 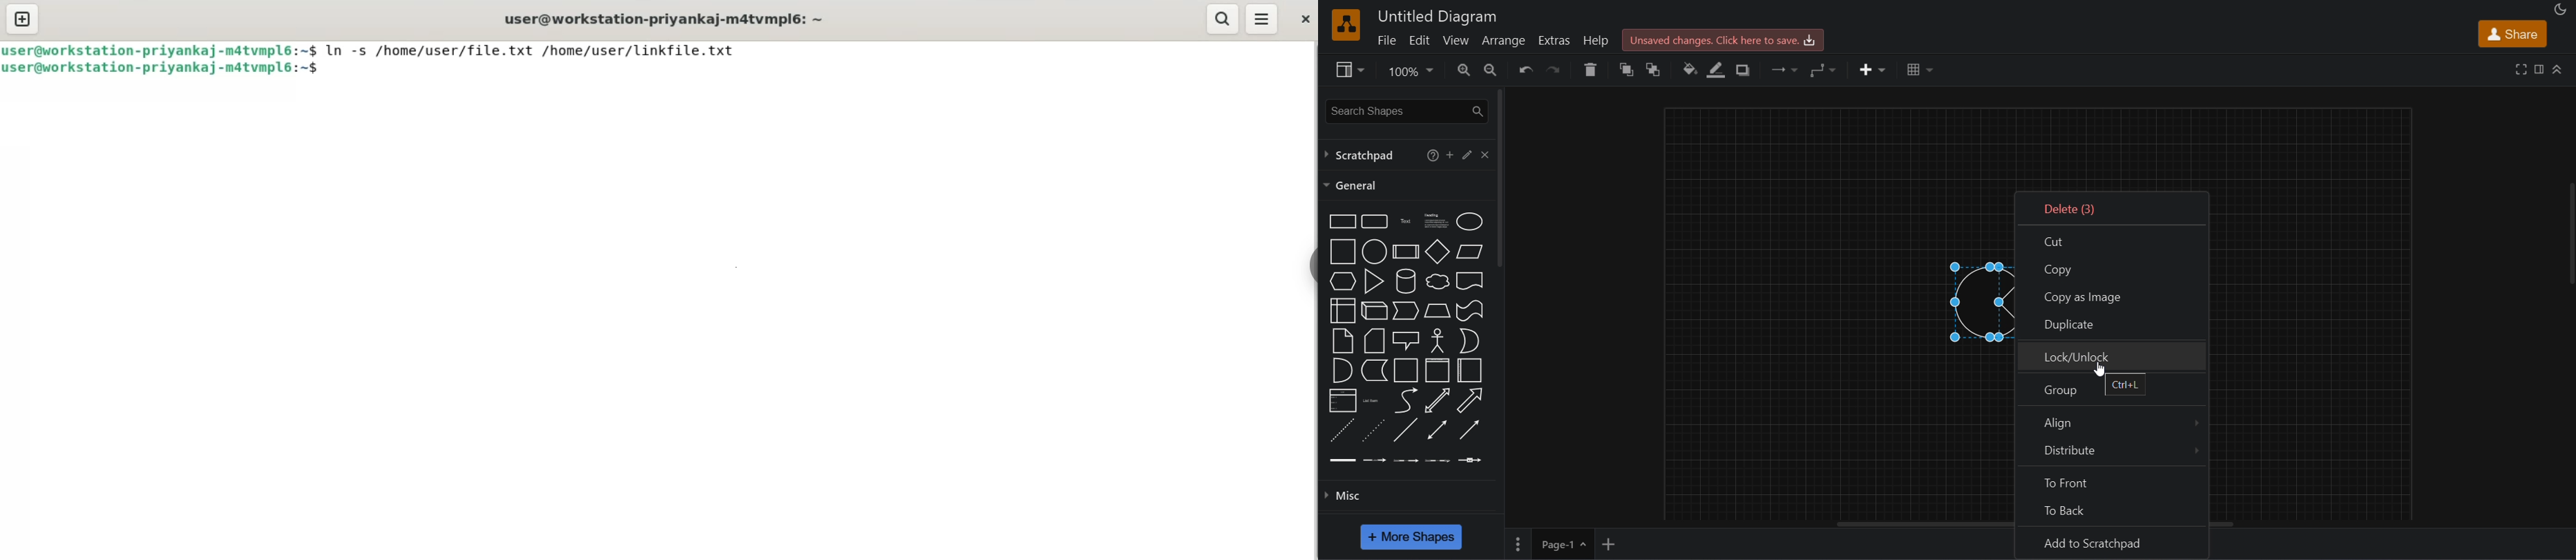 What do you see at coordinates (1374, 310) in the screenshot?
I see `cube` at bounding box center [1374, 310].